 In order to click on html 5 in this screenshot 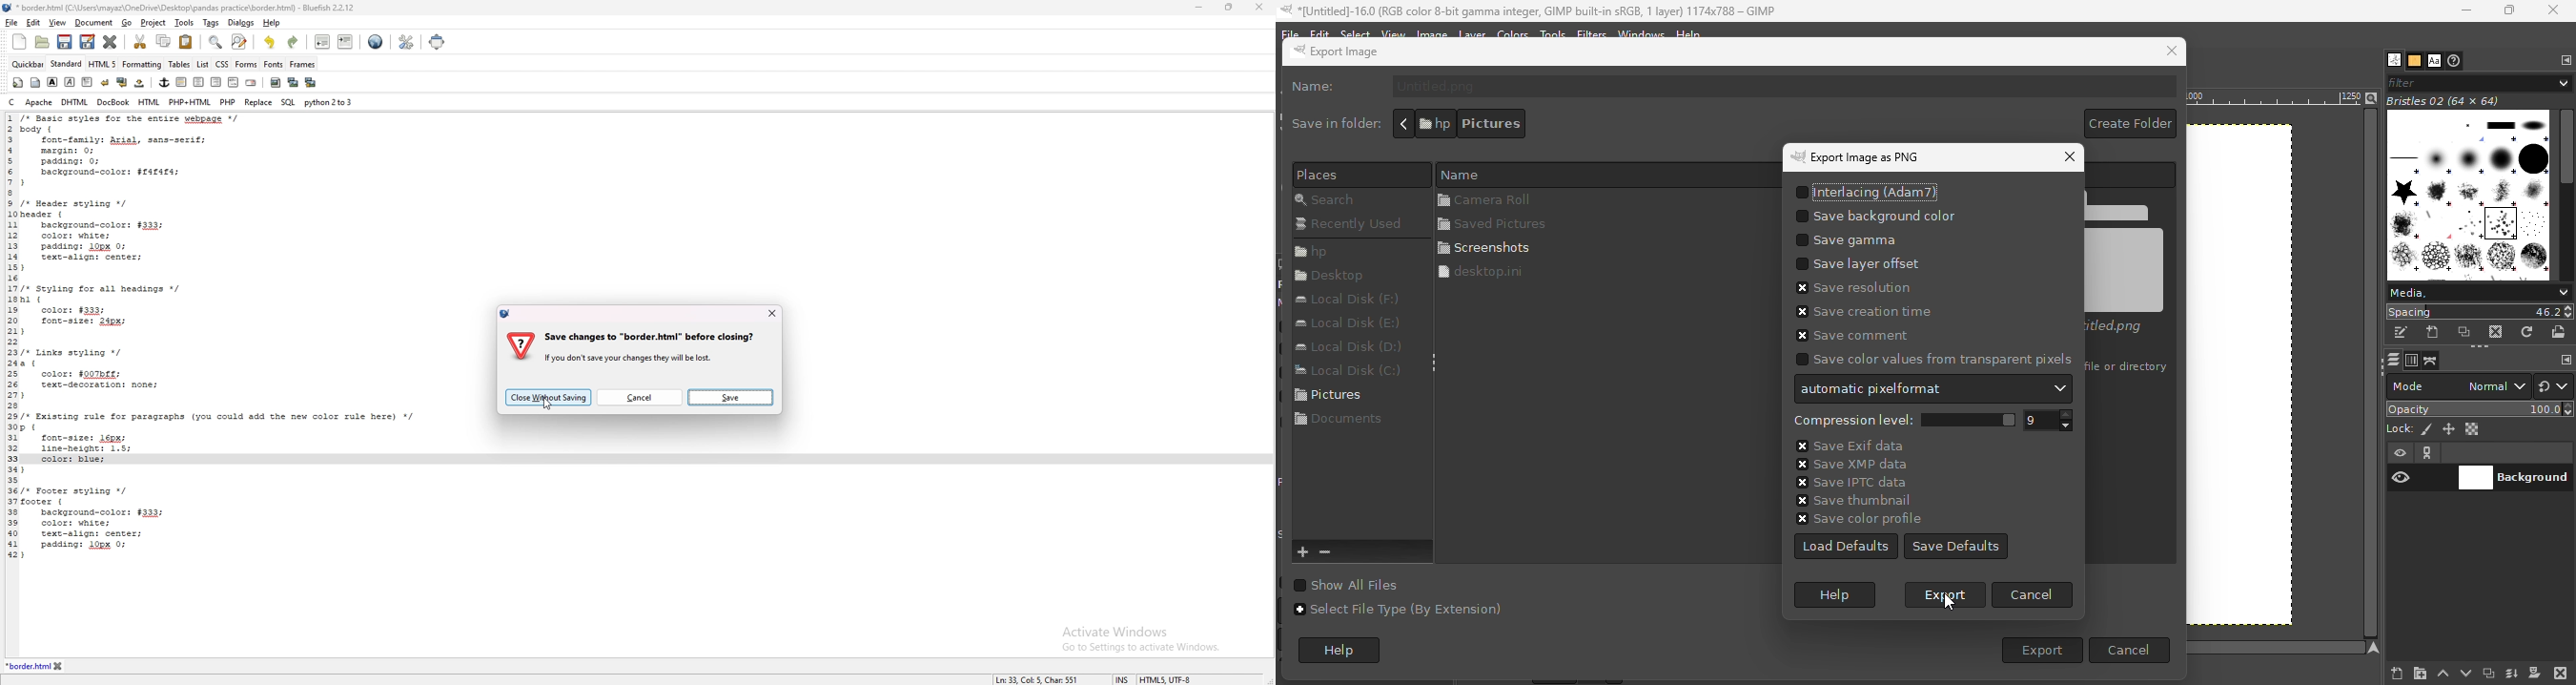, I will do `click(102, 64)`.